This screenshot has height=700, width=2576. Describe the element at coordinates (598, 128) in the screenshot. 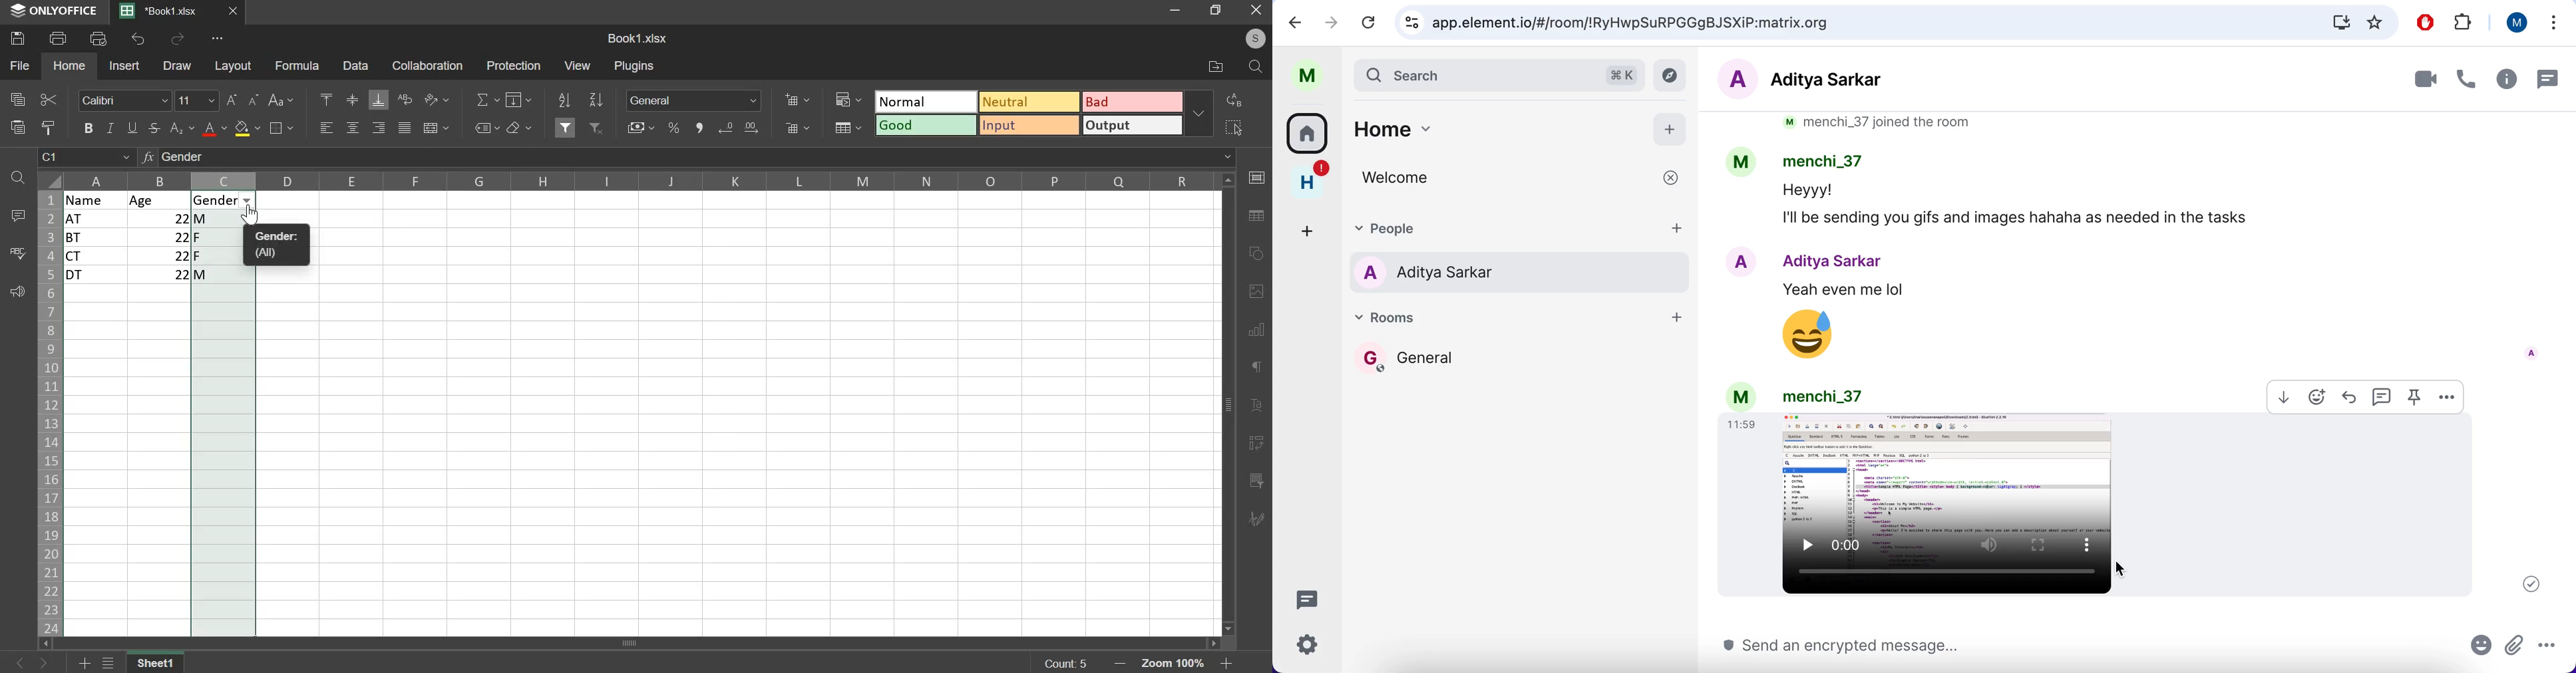

I see `remove filter` at that location.